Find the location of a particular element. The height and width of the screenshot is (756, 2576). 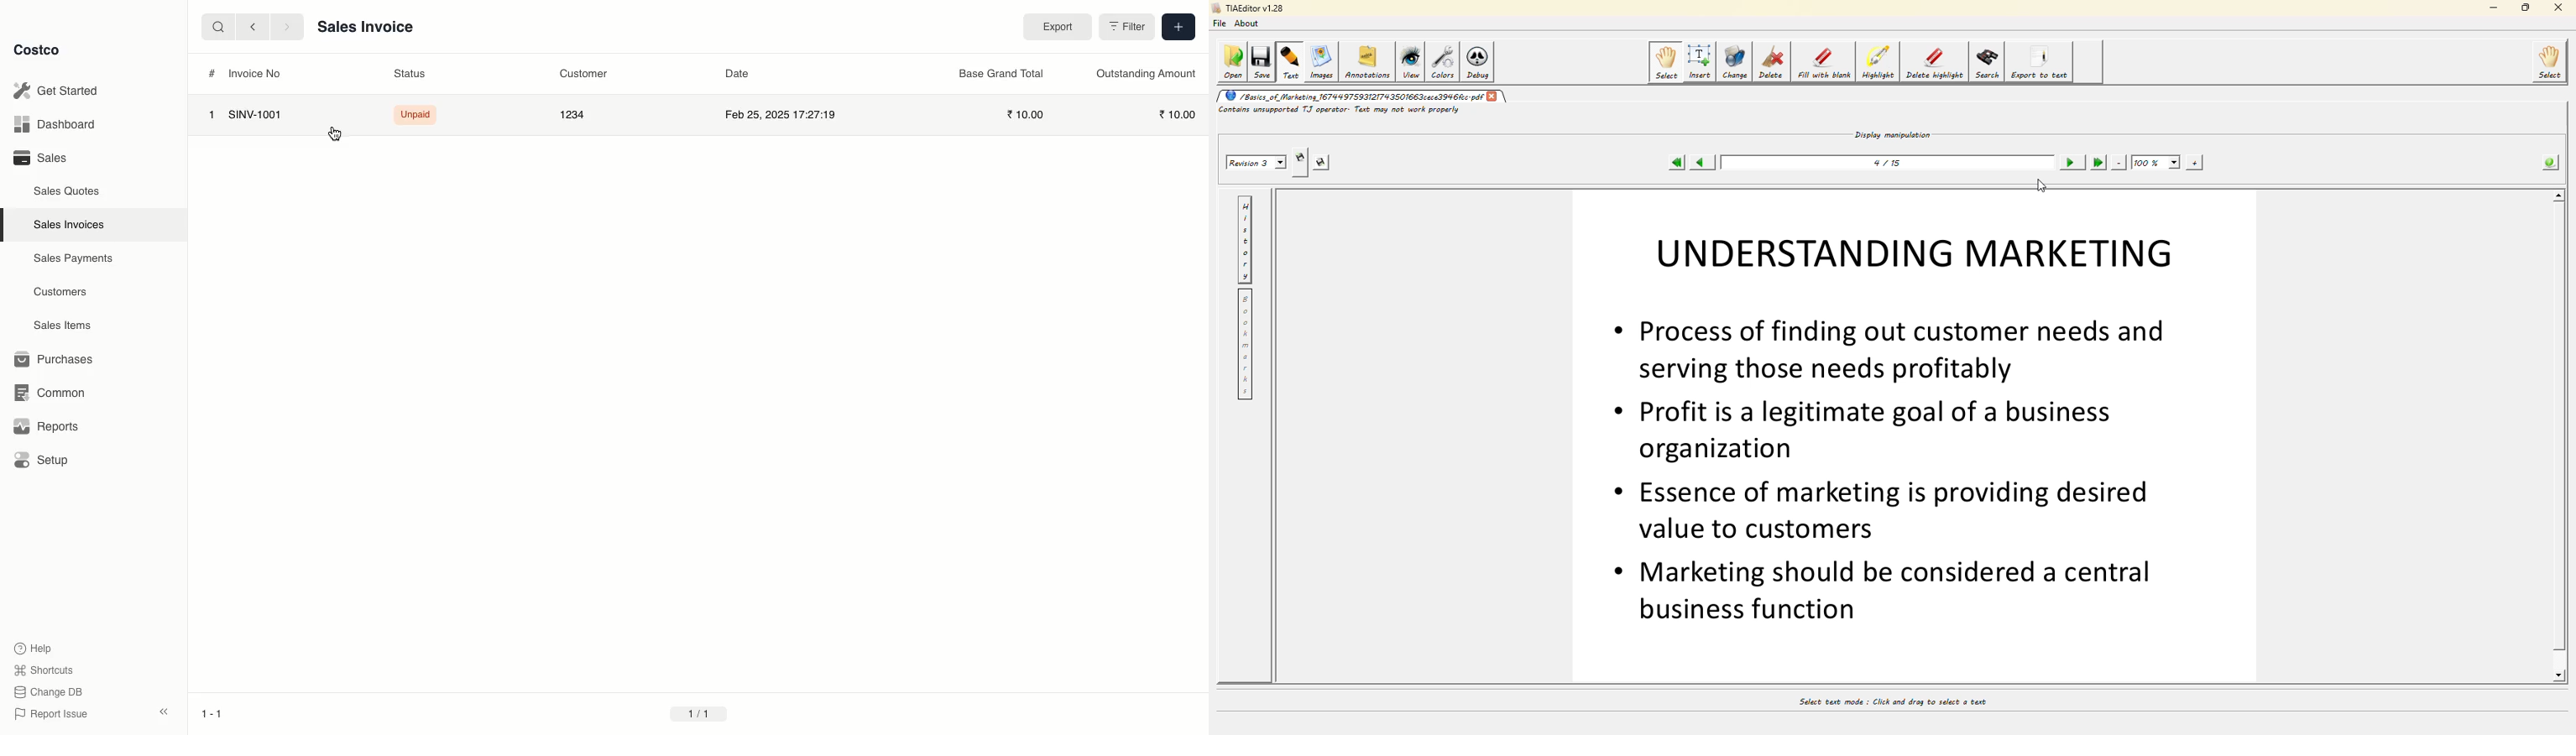

Sales is located at coordinates (41, 159).